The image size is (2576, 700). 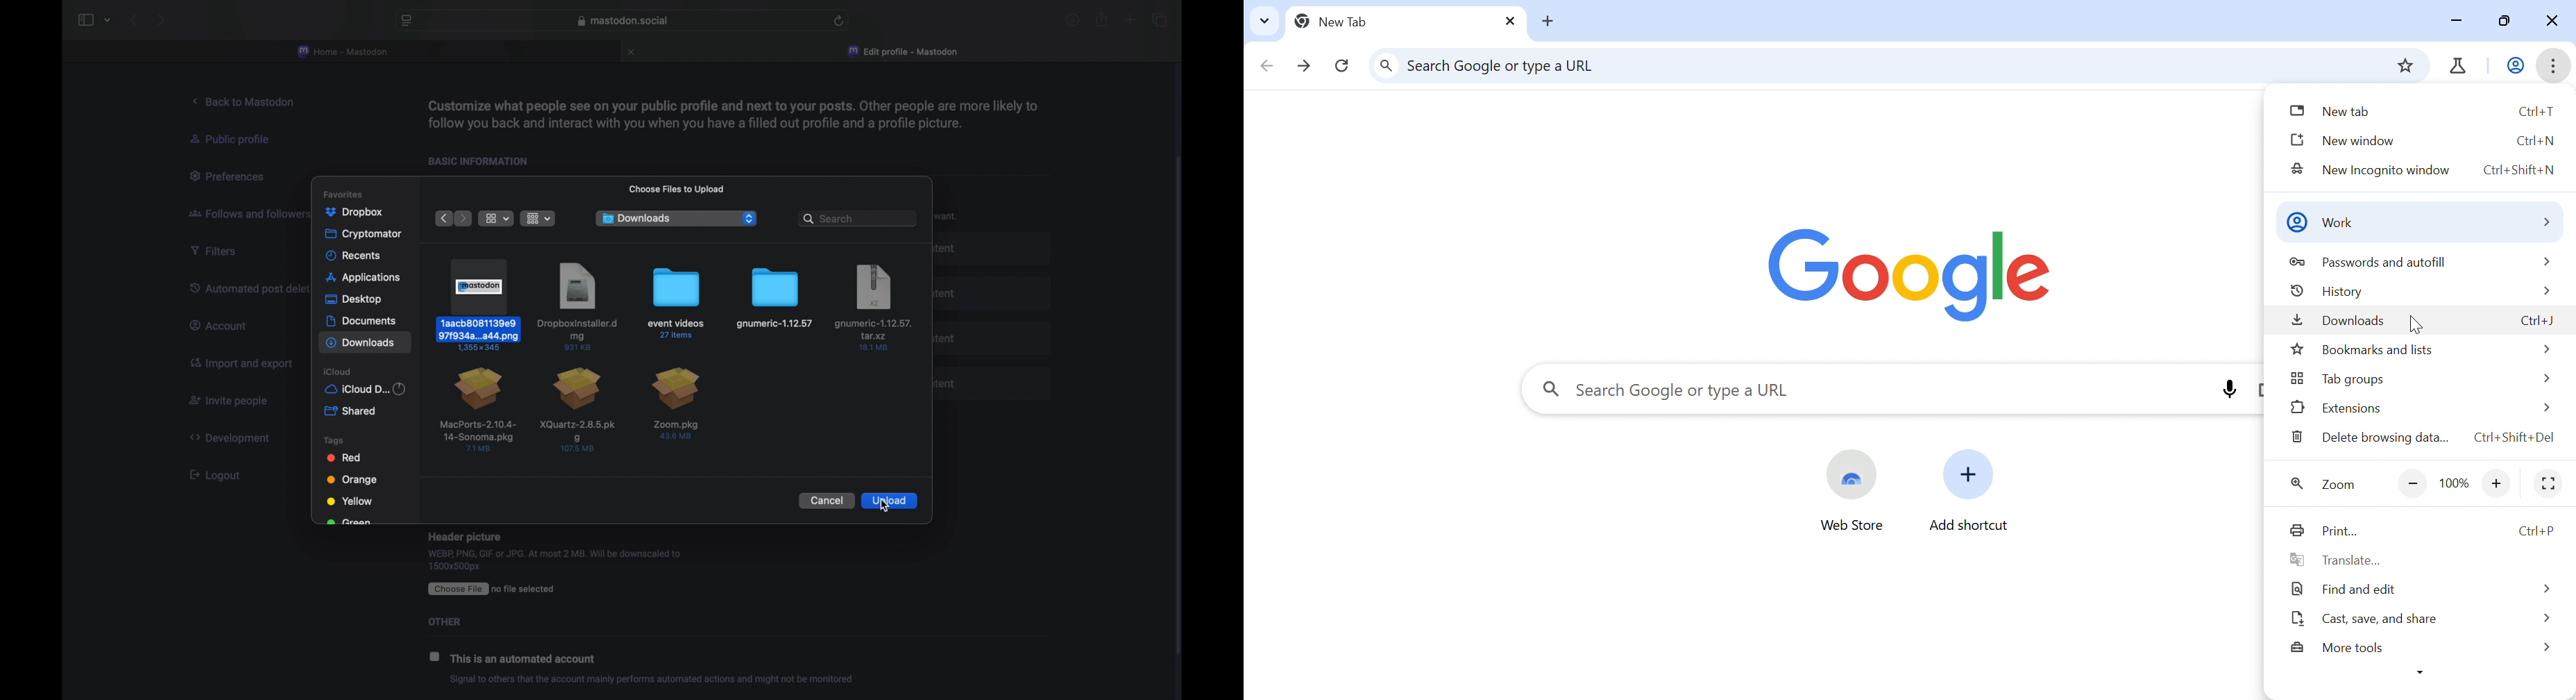 I want to click on Arrow, so click(x=2545, y=349).